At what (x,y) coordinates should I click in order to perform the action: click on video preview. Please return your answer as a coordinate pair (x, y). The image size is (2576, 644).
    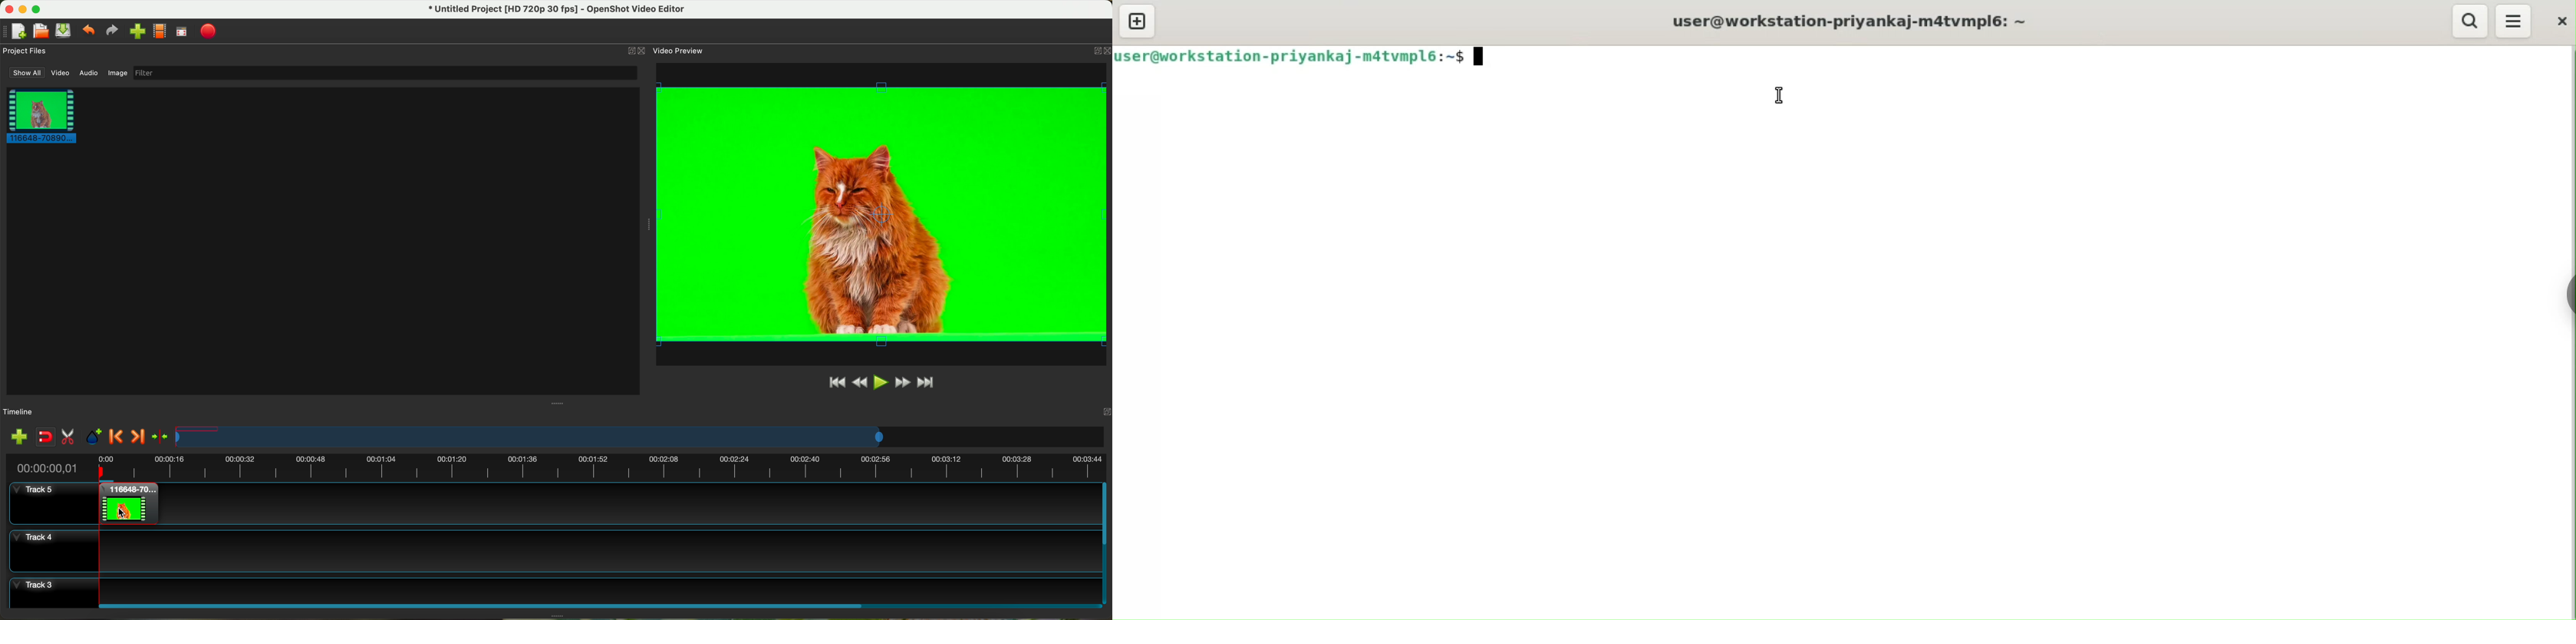
    Looking at the image, I should click on (680, 50).